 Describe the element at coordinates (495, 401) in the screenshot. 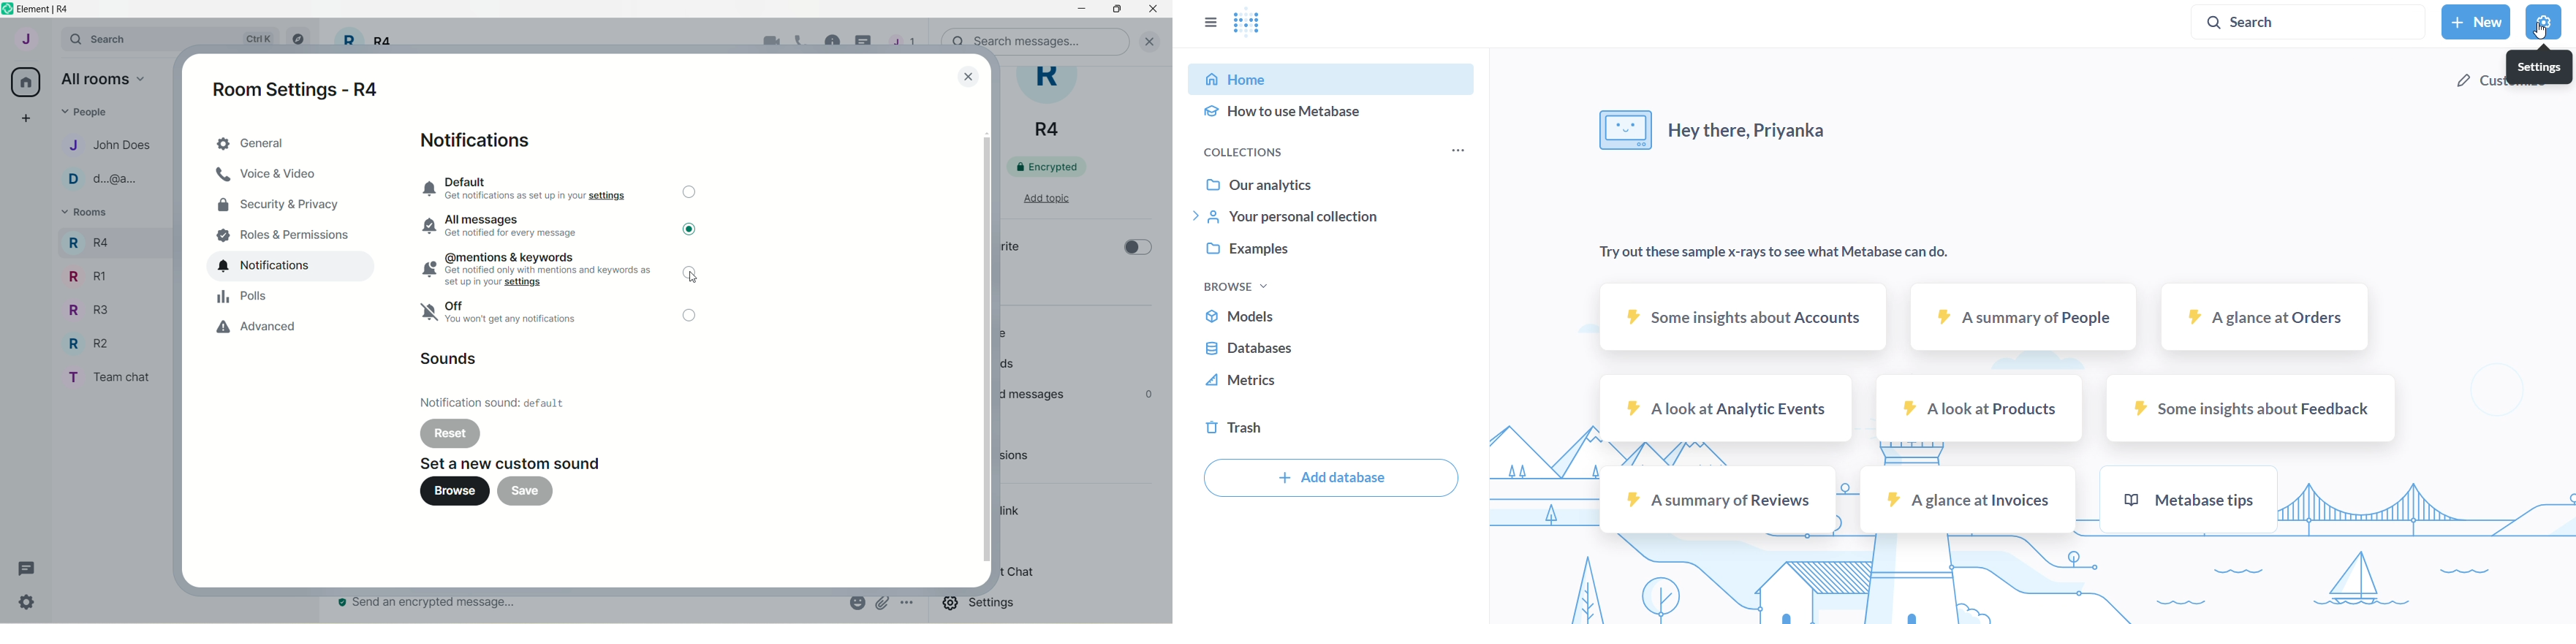

I see `Notification sound: default` at that location.